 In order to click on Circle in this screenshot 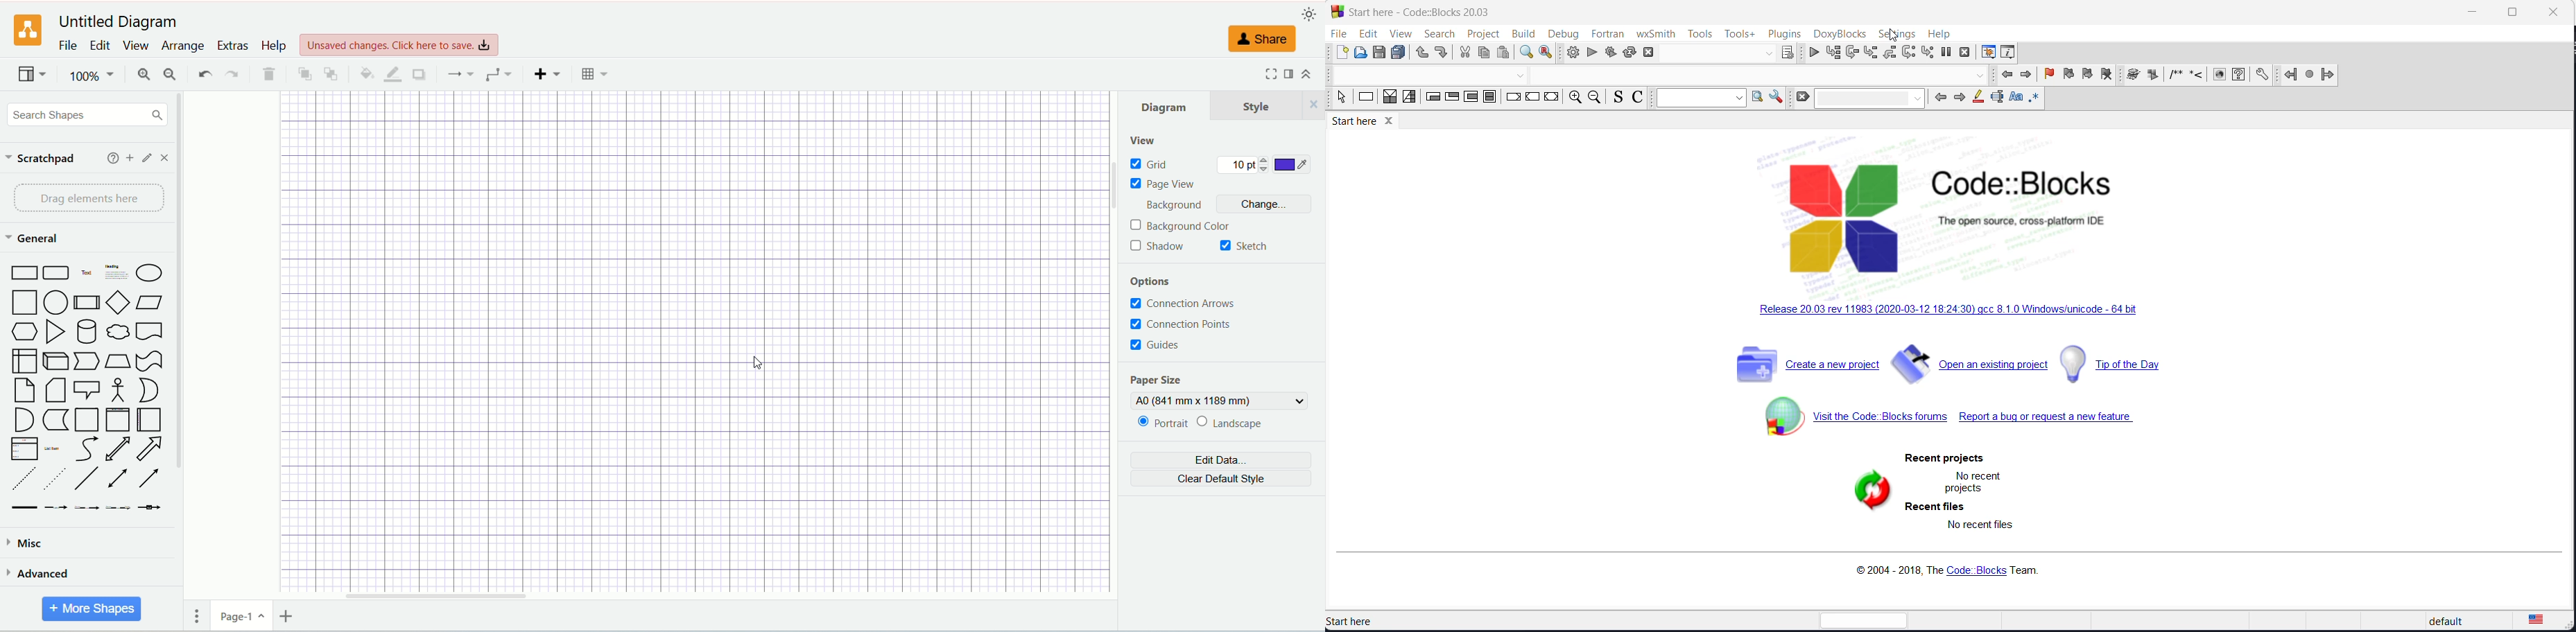, I will do `click(57, 304)`.